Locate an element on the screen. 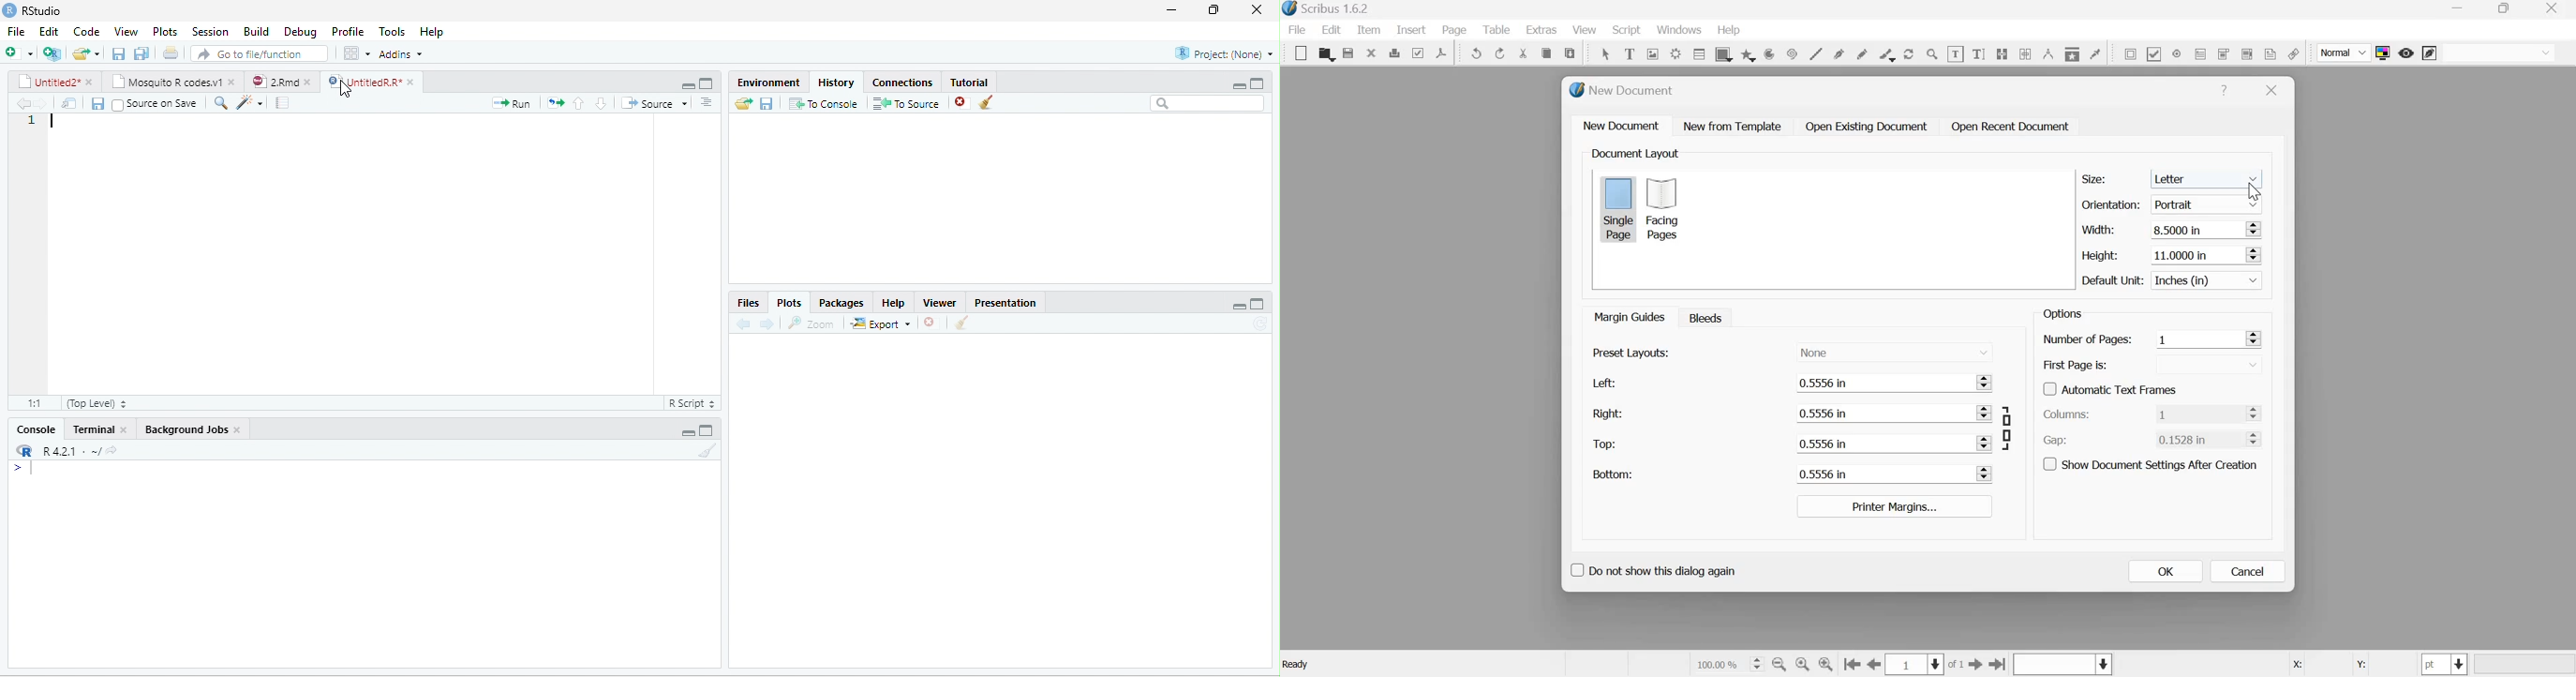 Image resolution: width=2576 pixels, height=700 pixels. build is located at coordinates (256, 30).